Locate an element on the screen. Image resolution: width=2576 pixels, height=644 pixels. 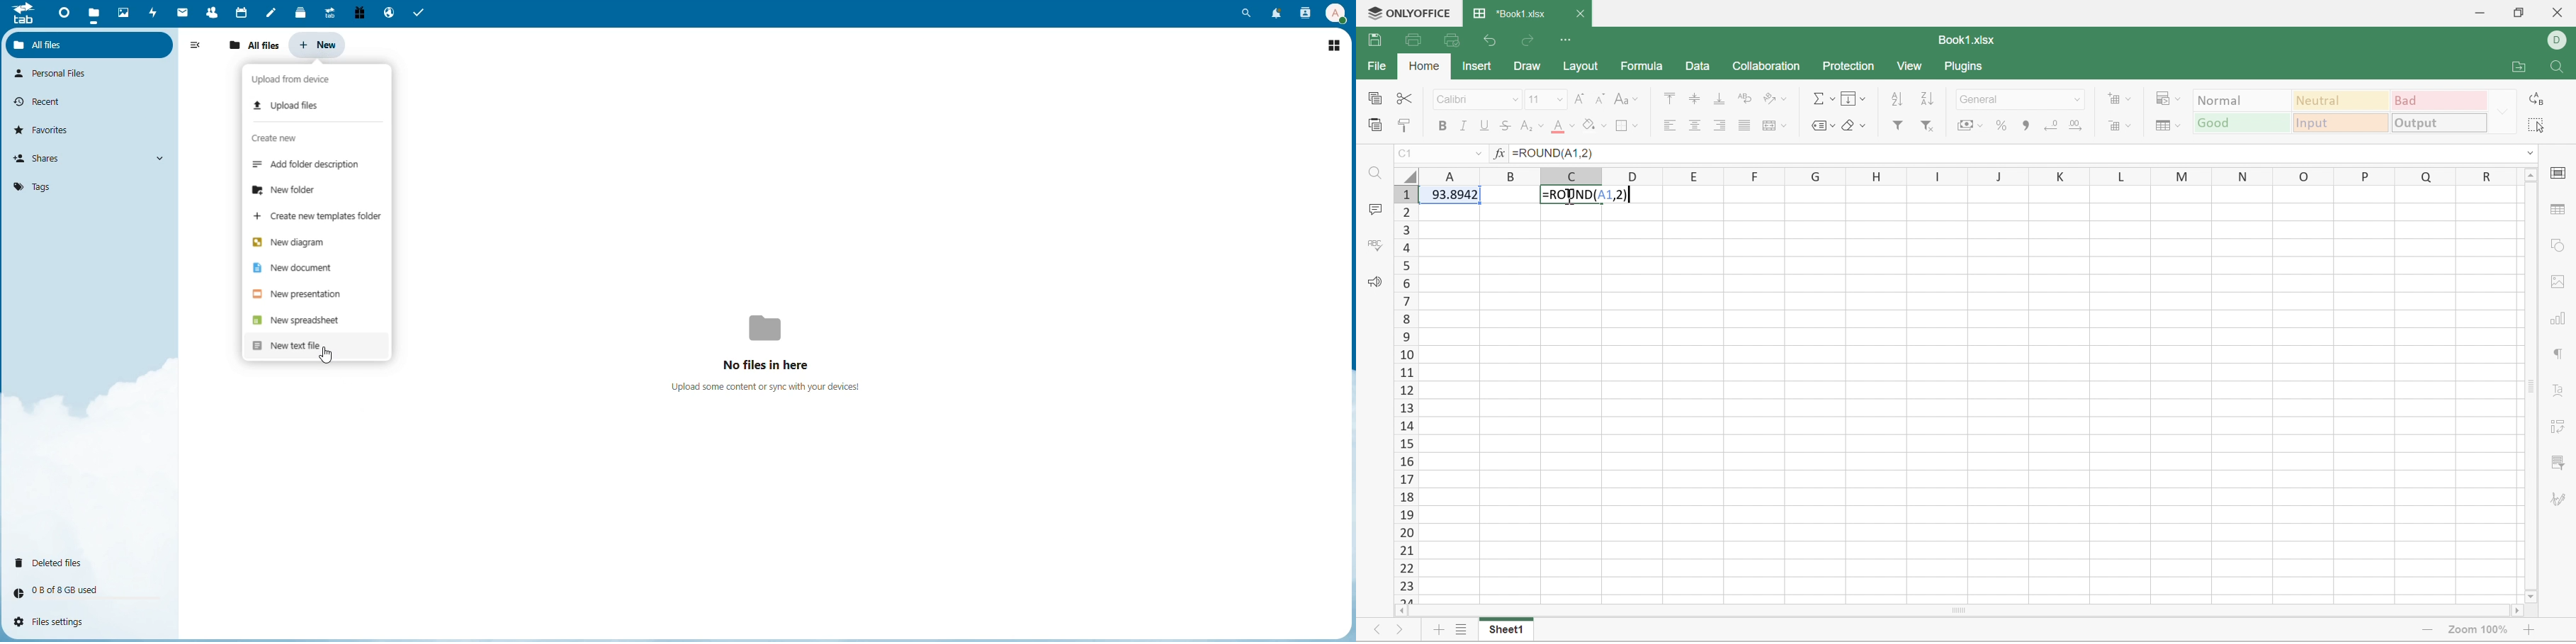
Book1.xlsx is located at coordinates (1968, 39).